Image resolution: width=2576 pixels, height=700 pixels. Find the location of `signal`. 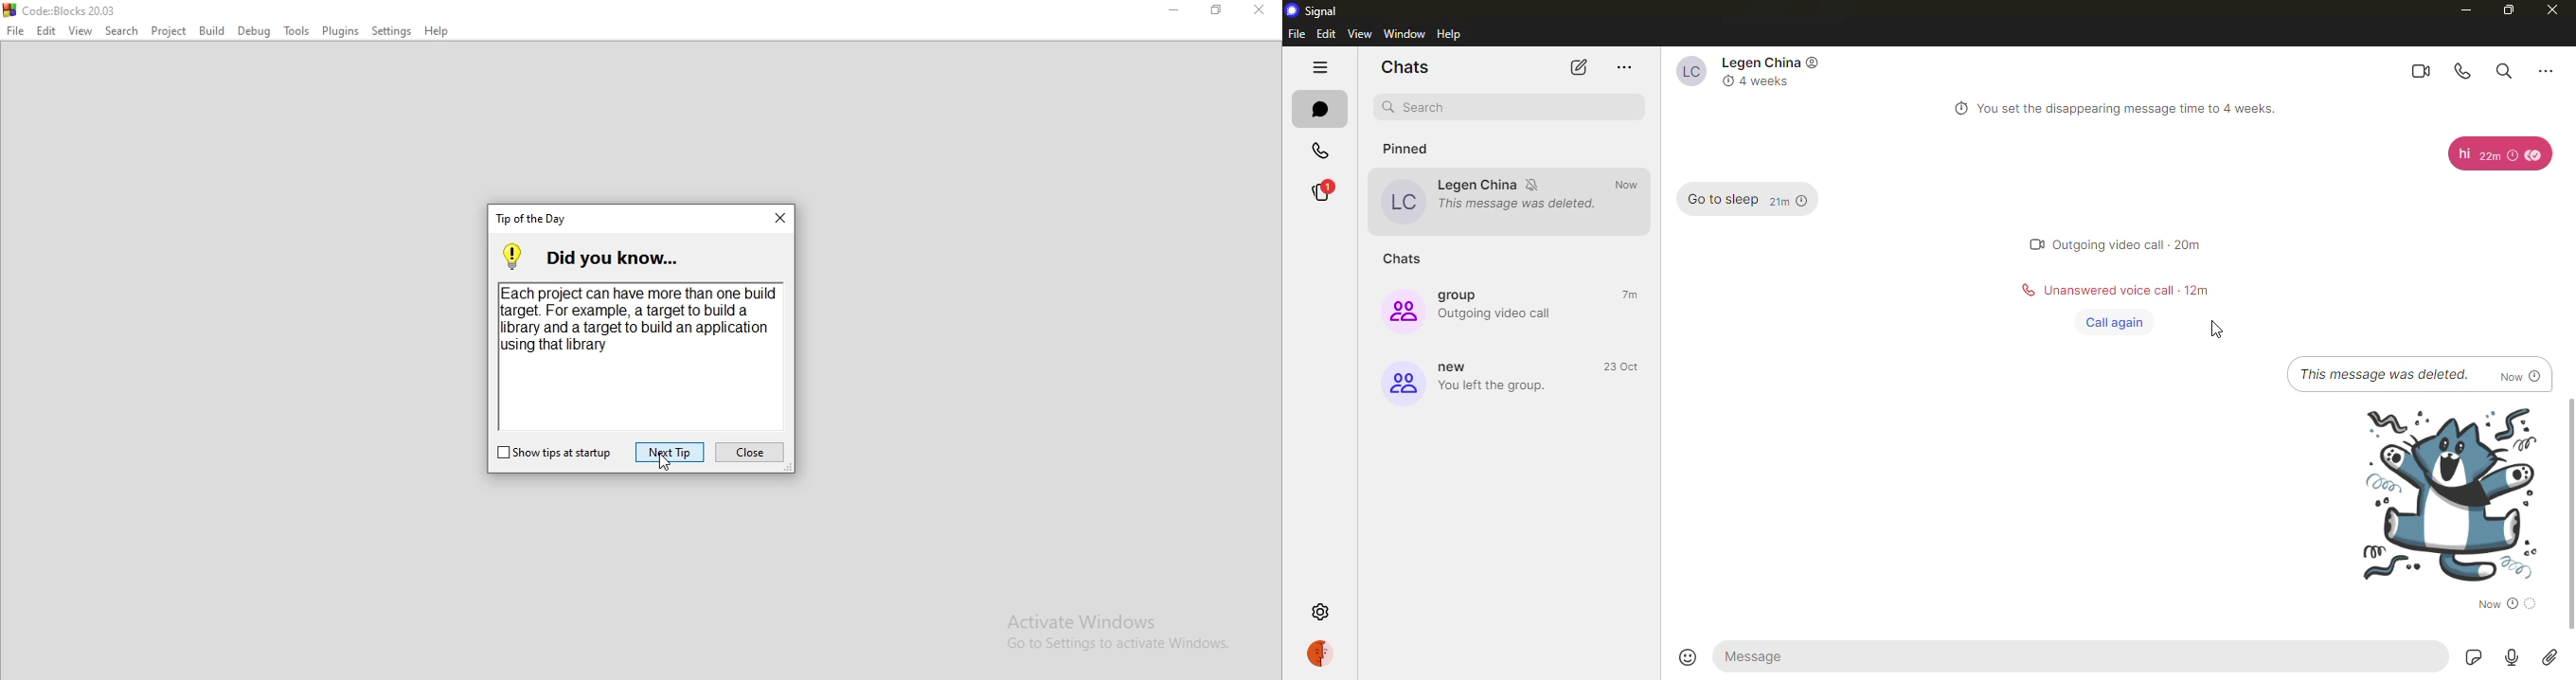

signal is located at coordinates (1319, 12).